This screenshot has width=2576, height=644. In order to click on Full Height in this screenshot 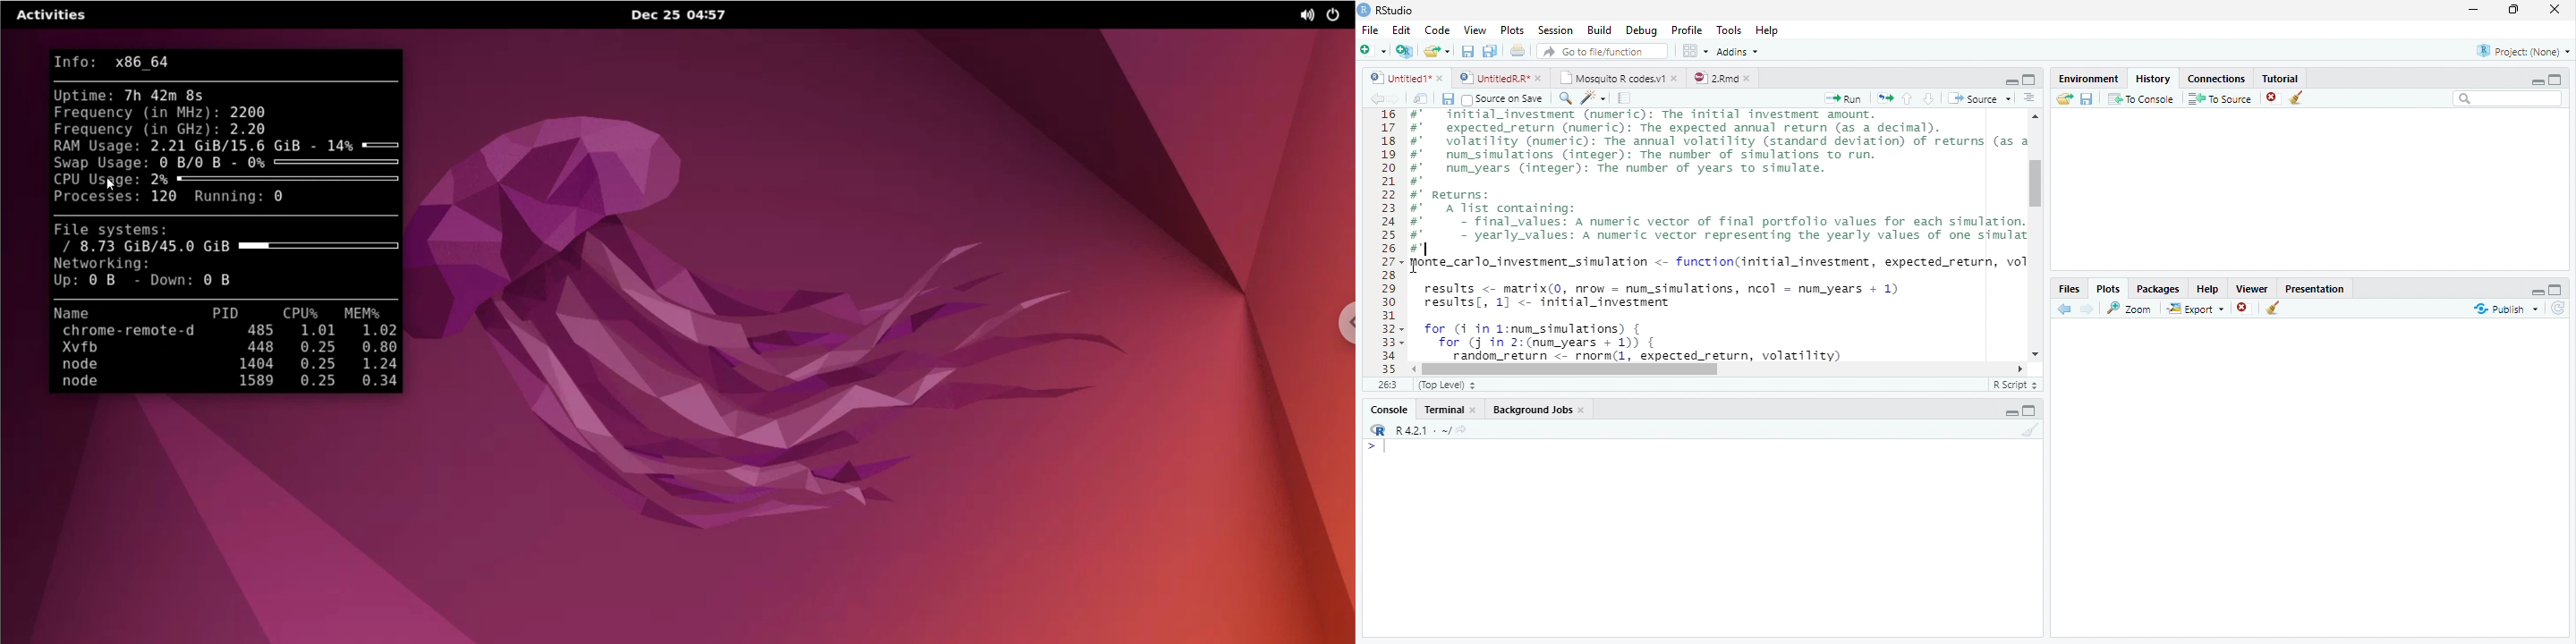, I will do `click(2030, 79)`.